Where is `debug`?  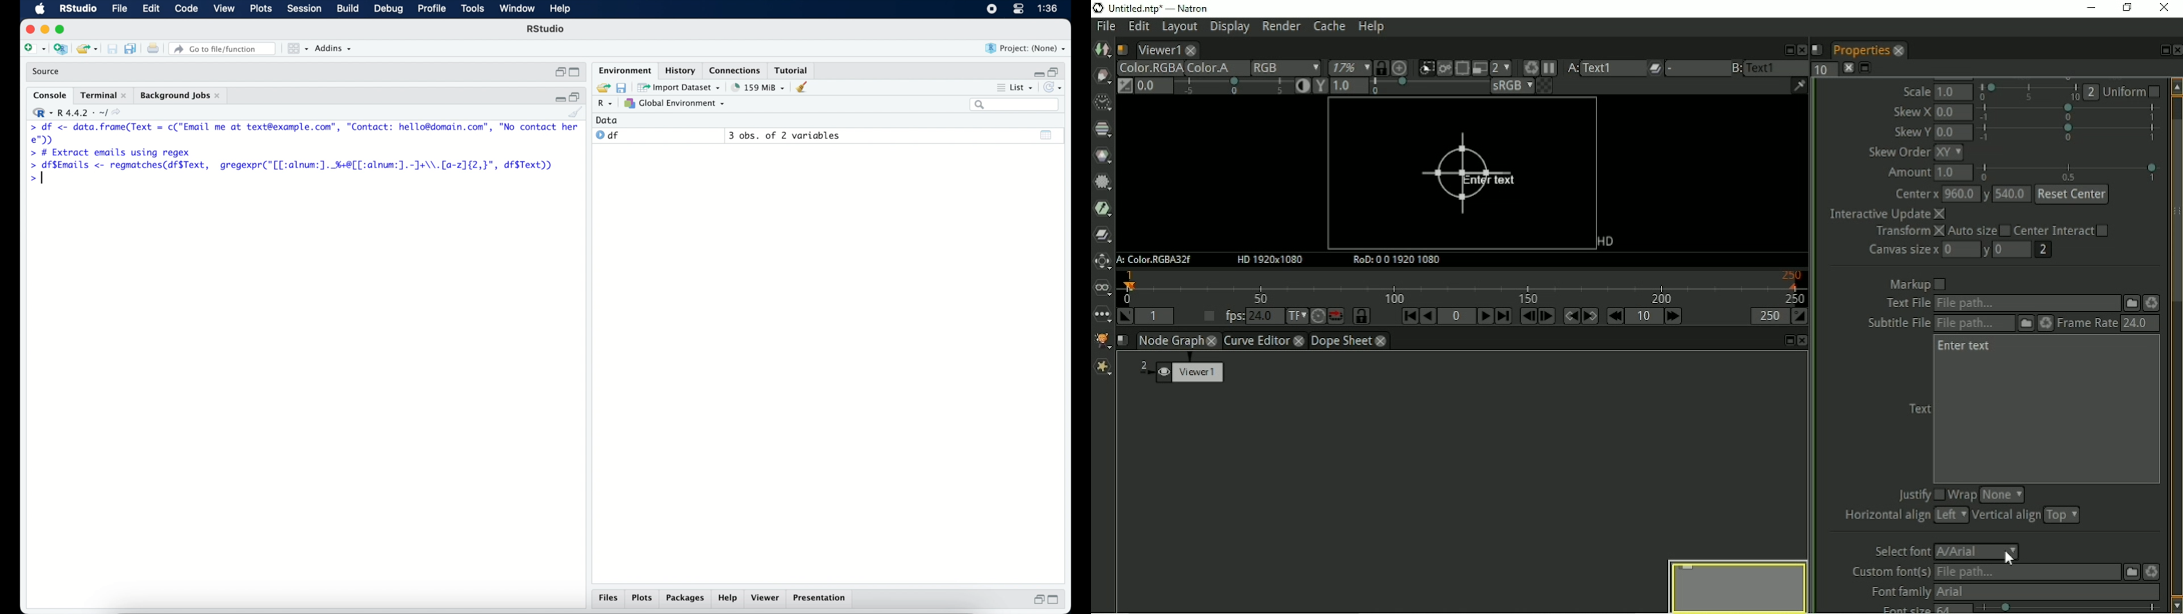
debug is located at coordinates (389, 10).